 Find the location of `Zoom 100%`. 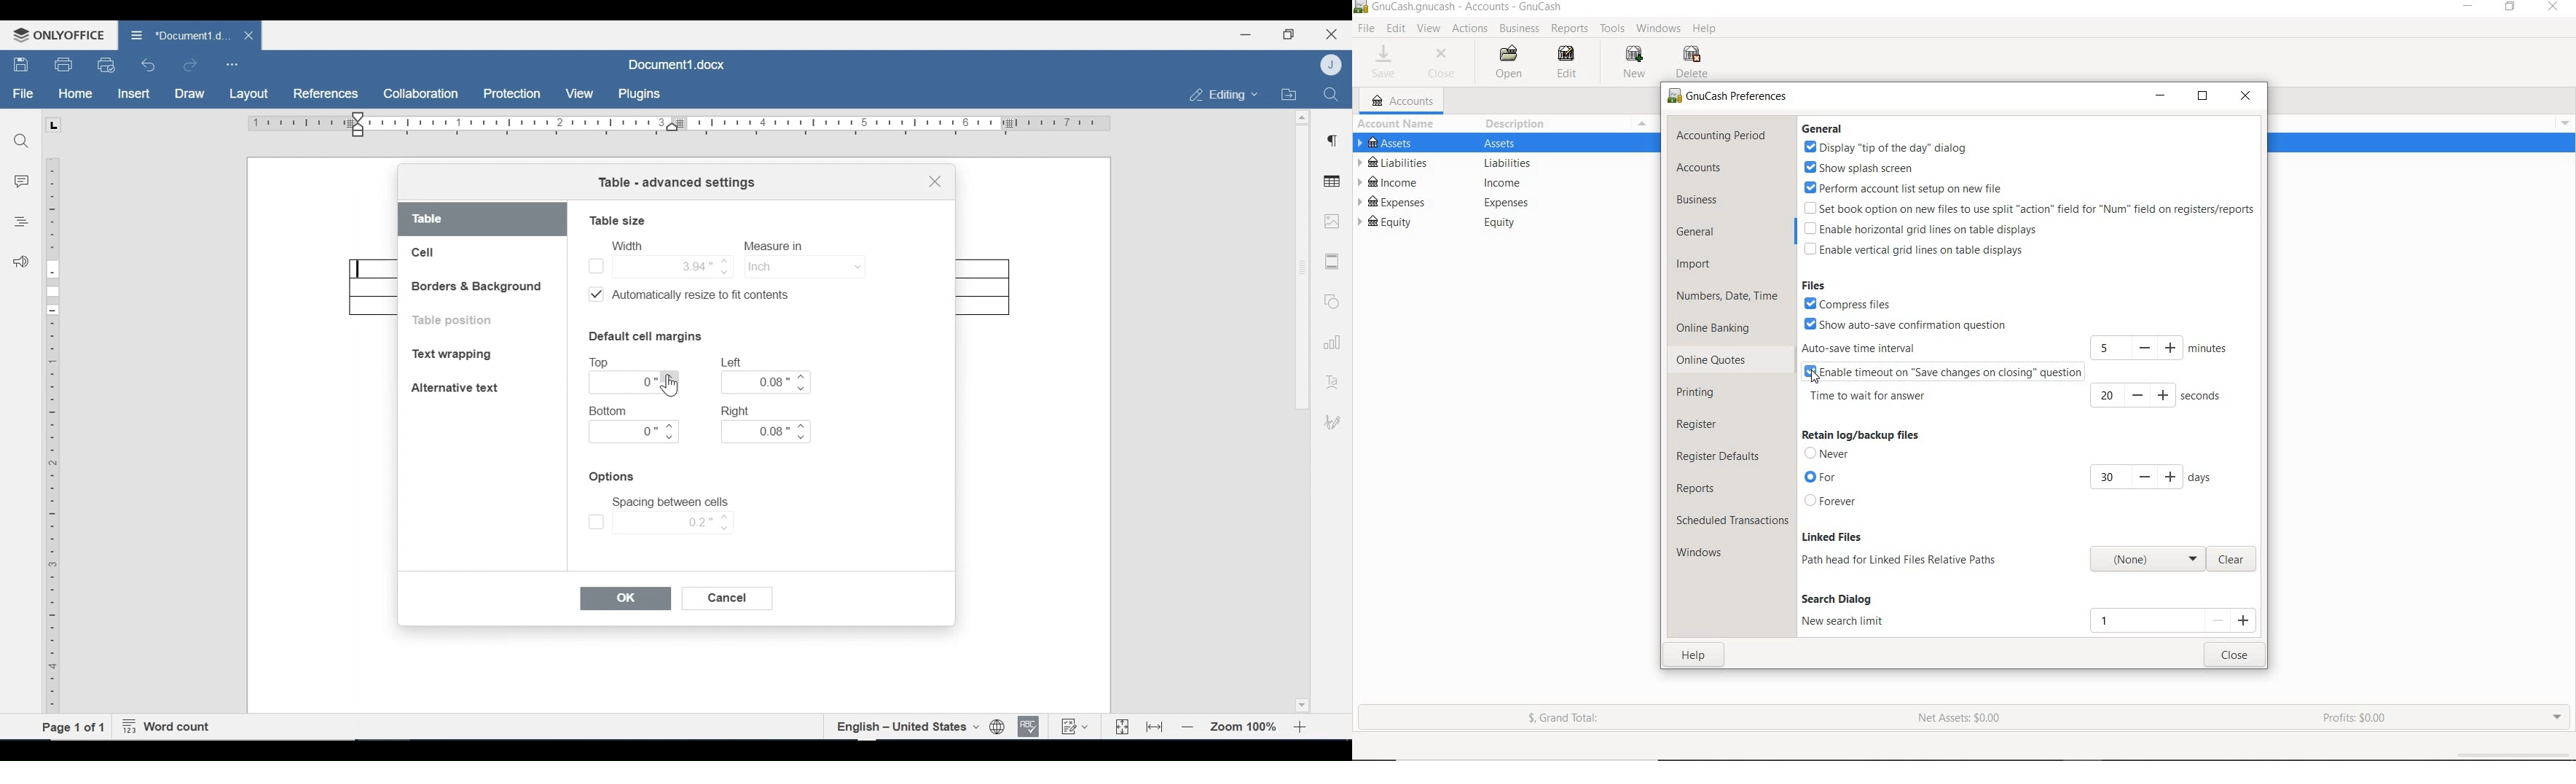

Zoom 100% is located at coordinates (1244, 727).